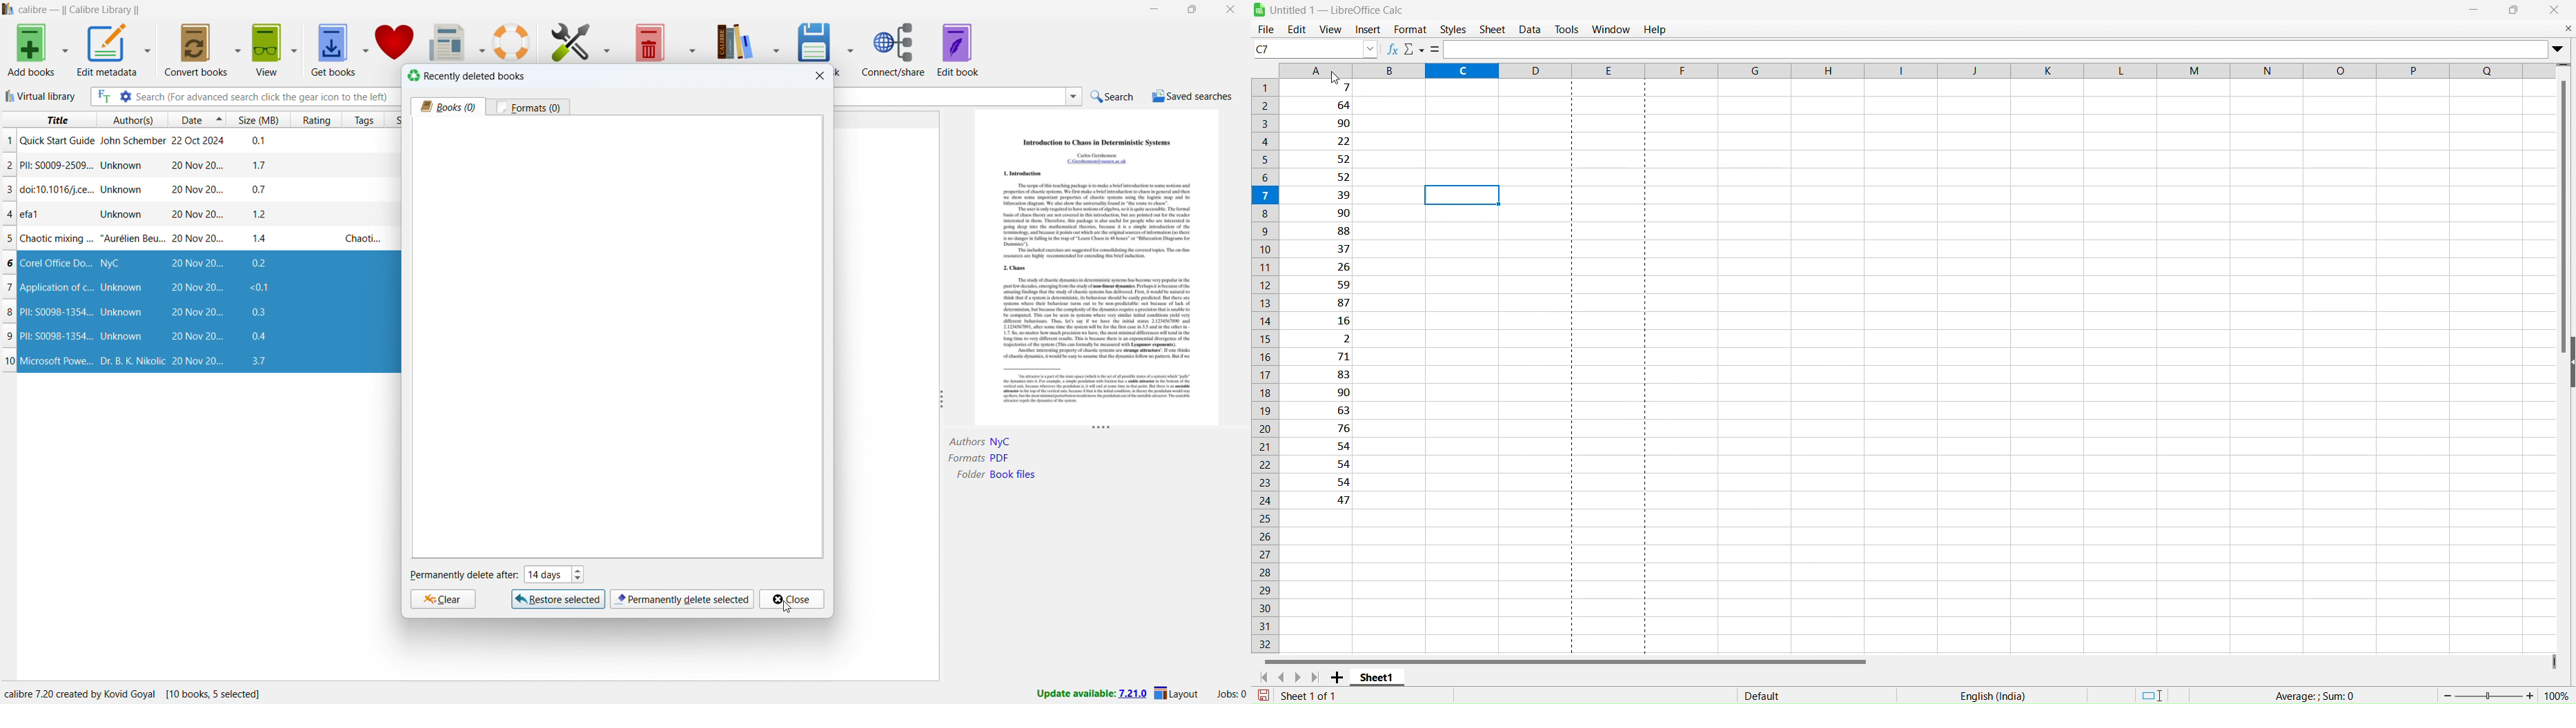  Describe the element at coordinates (65, 50) in the screenshot. I see `add books options` at that location.